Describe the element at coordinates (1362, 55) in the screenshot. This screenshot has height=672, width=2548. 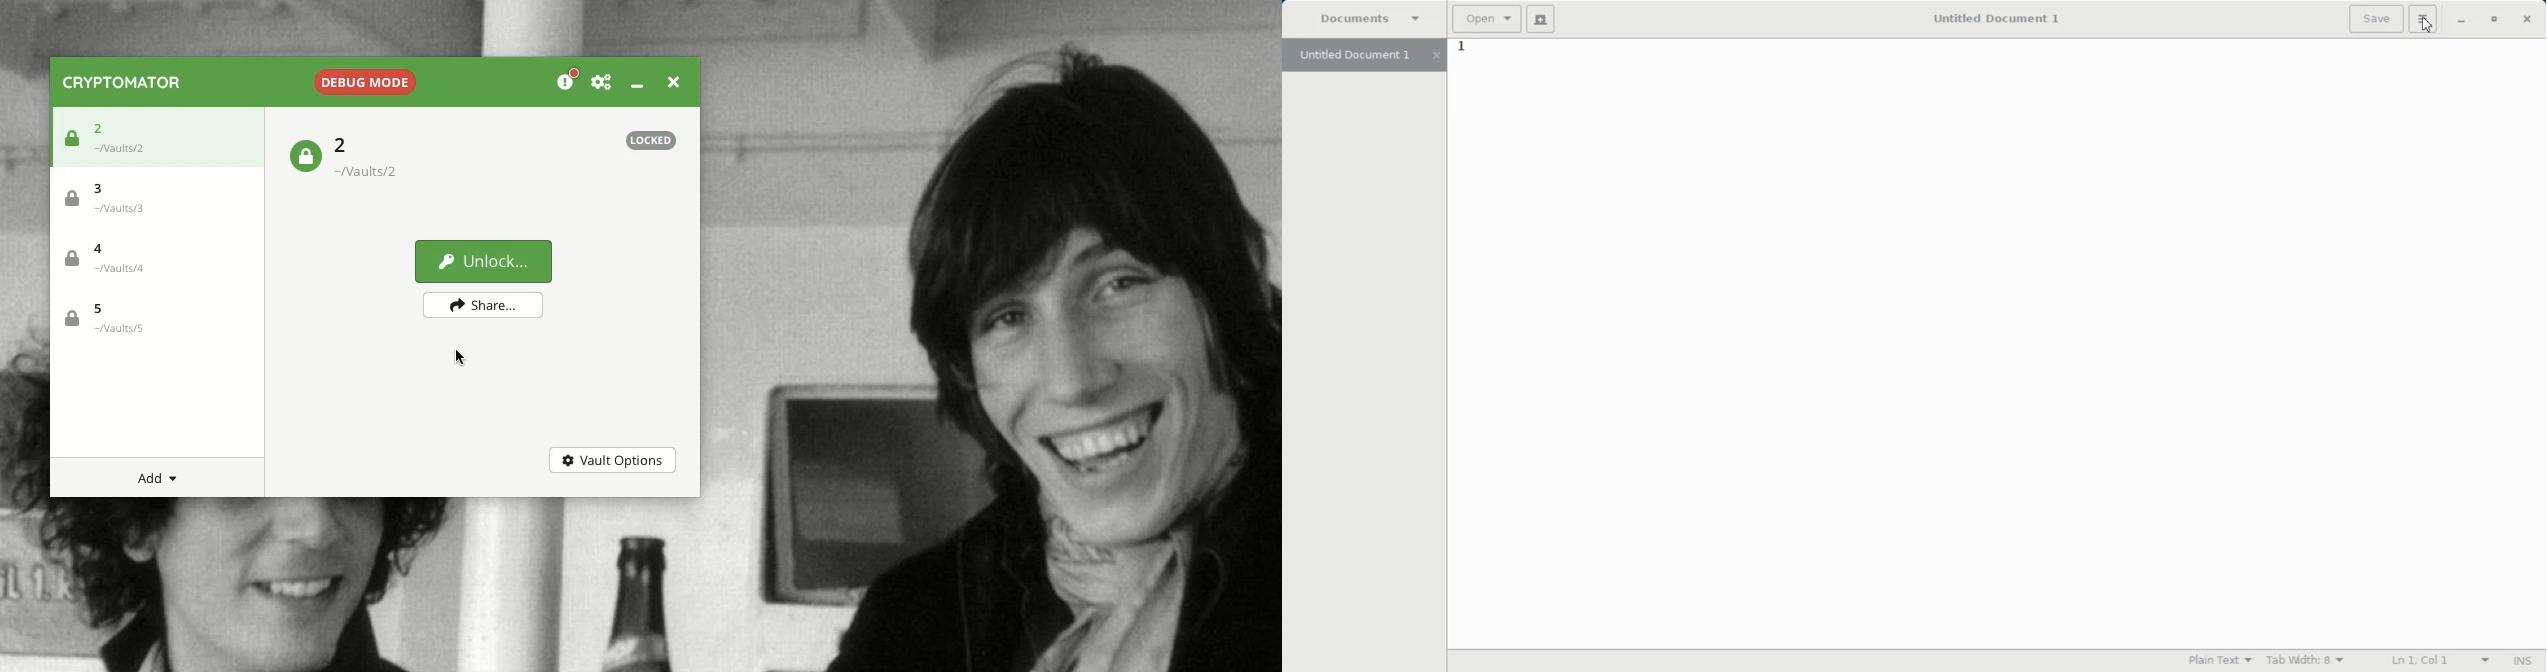
I see `Untitled Document 1 ` at that location.